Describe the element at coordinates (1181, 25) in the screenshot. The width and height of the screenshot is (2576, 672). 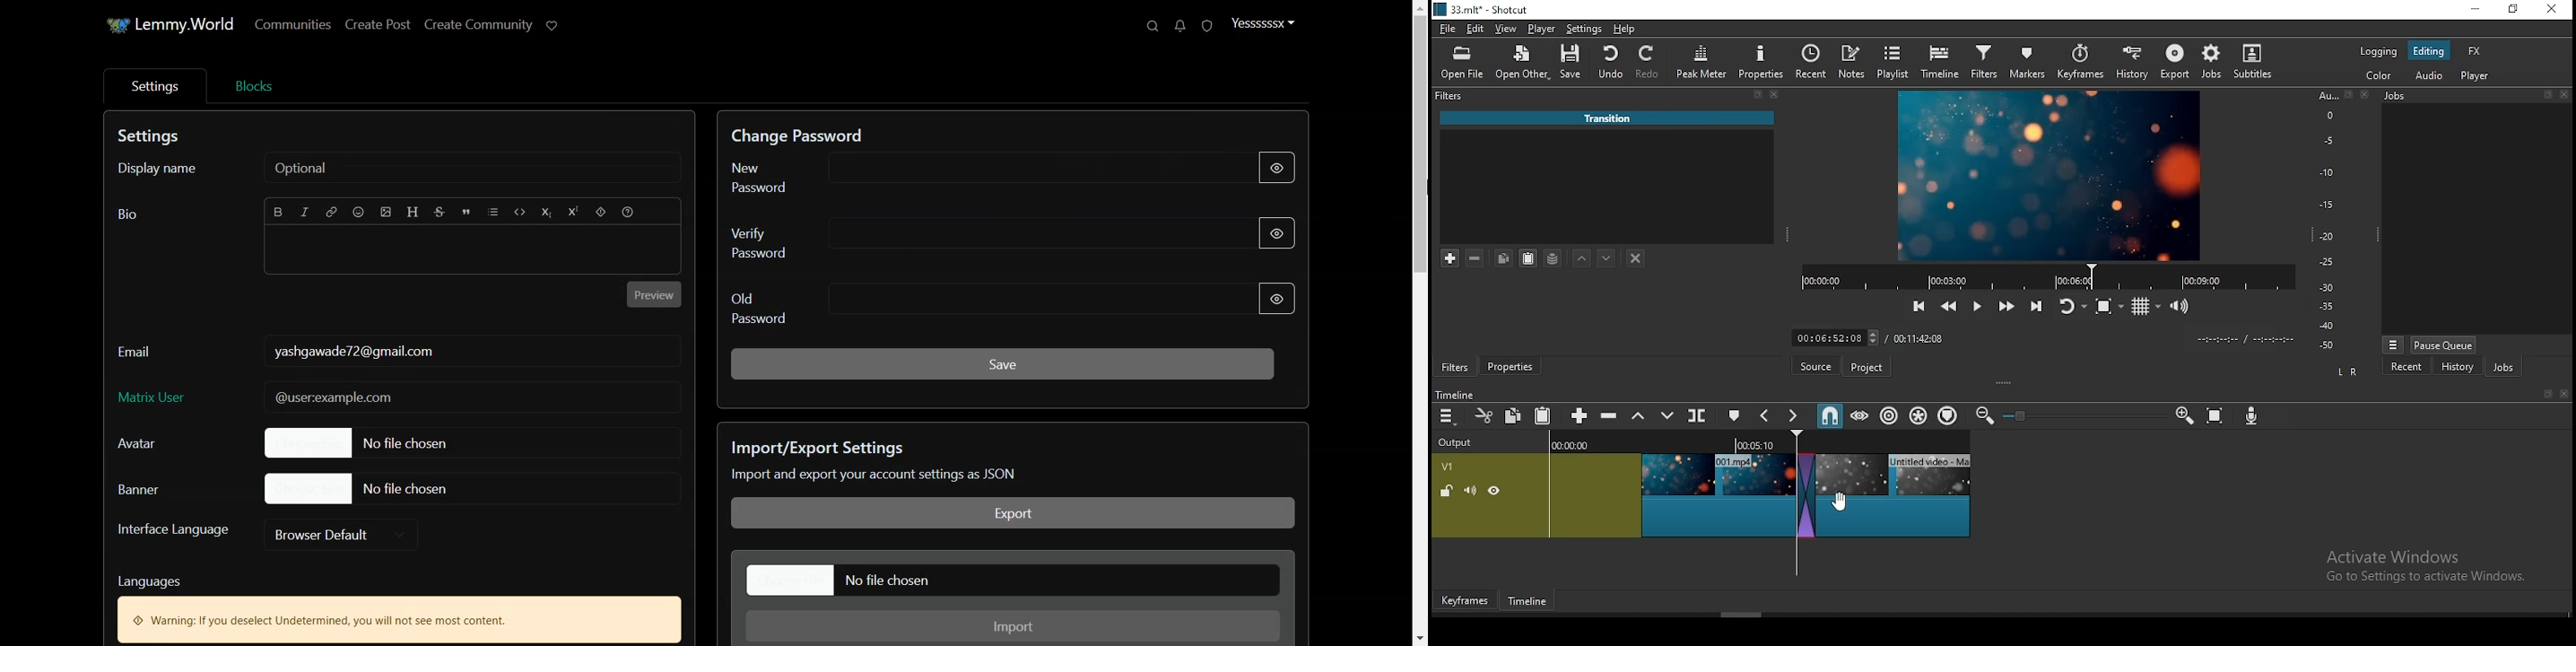
I see `Unread message` at that location.